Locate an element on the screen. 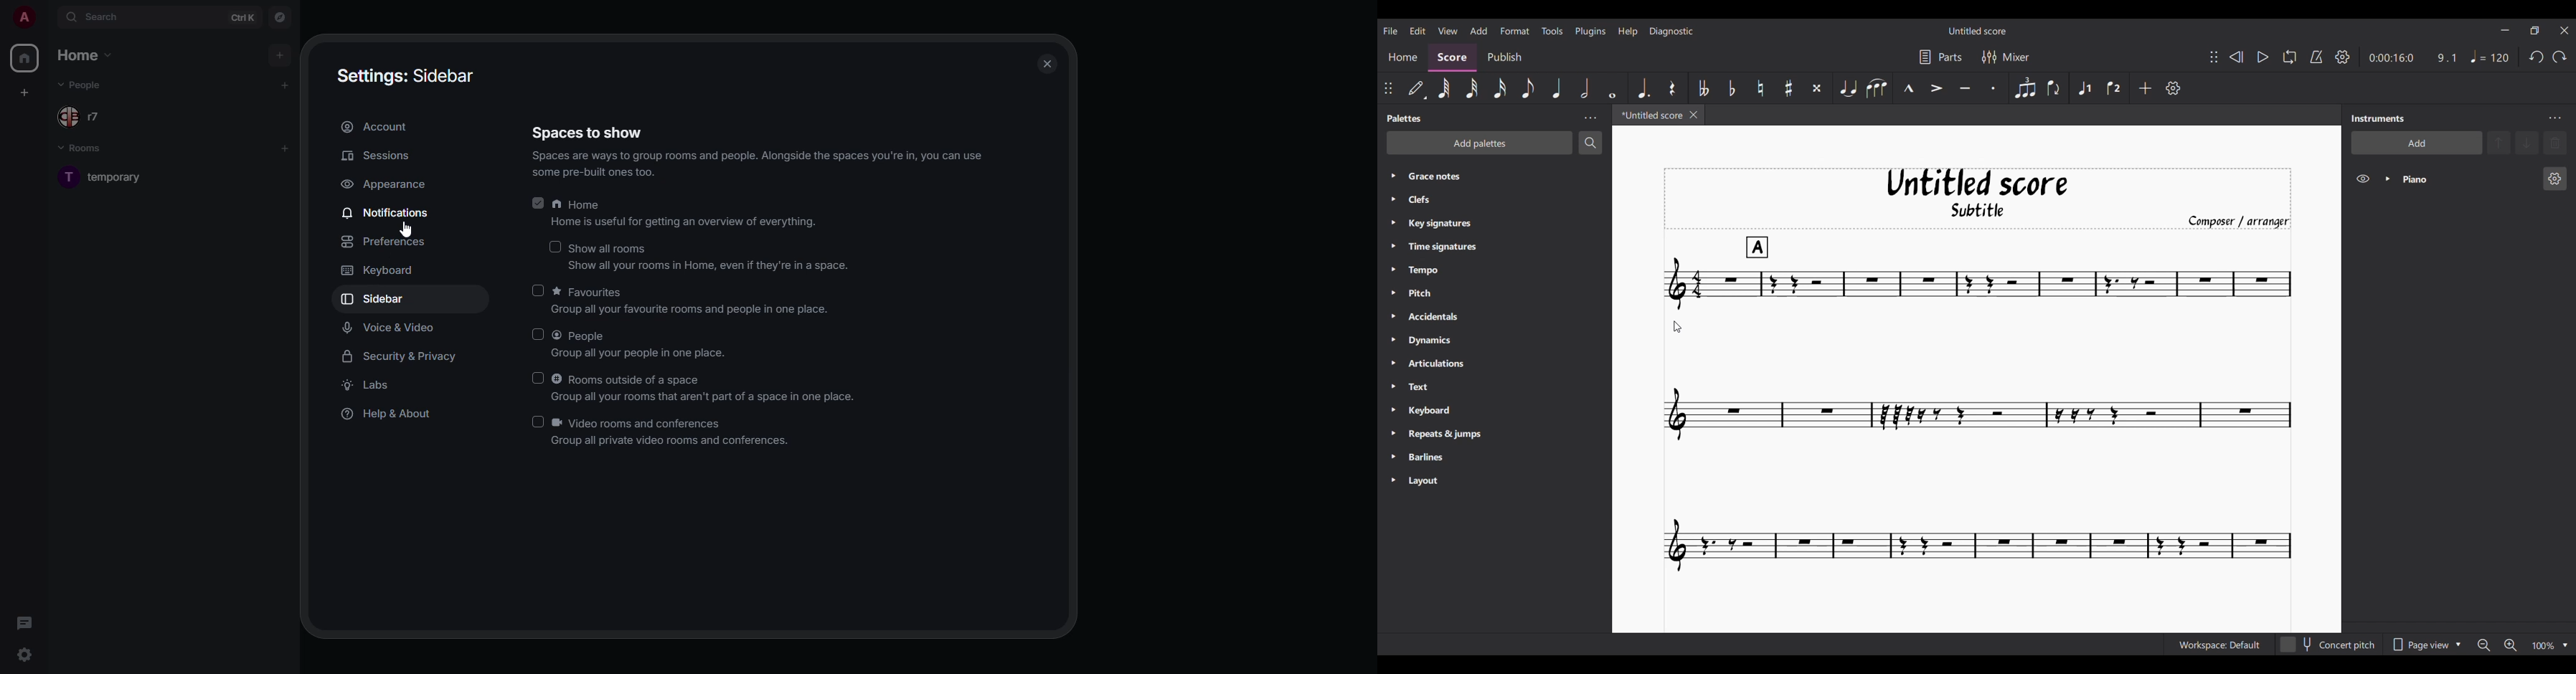  Default is located at coordinates (1416, 87).